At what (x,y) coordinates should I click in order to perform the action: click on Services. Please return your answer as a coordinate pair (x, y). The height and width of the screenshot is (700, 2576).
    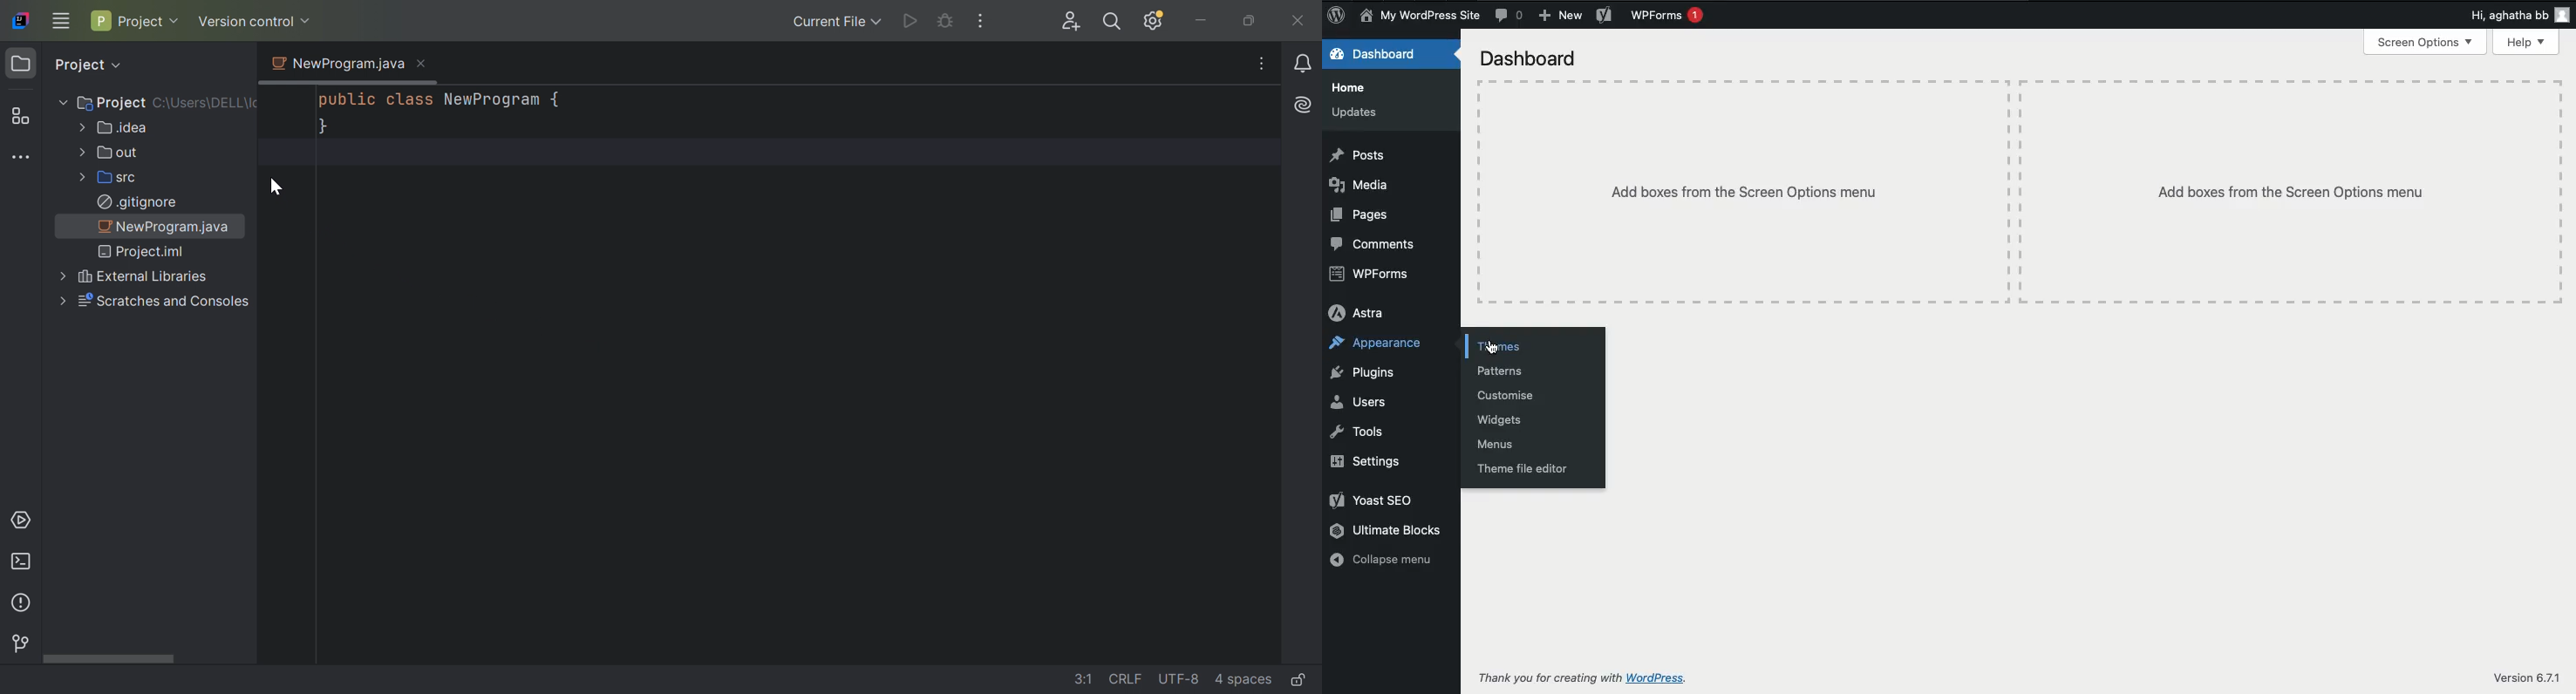
    Looking at the image, I should click on (20, 520).